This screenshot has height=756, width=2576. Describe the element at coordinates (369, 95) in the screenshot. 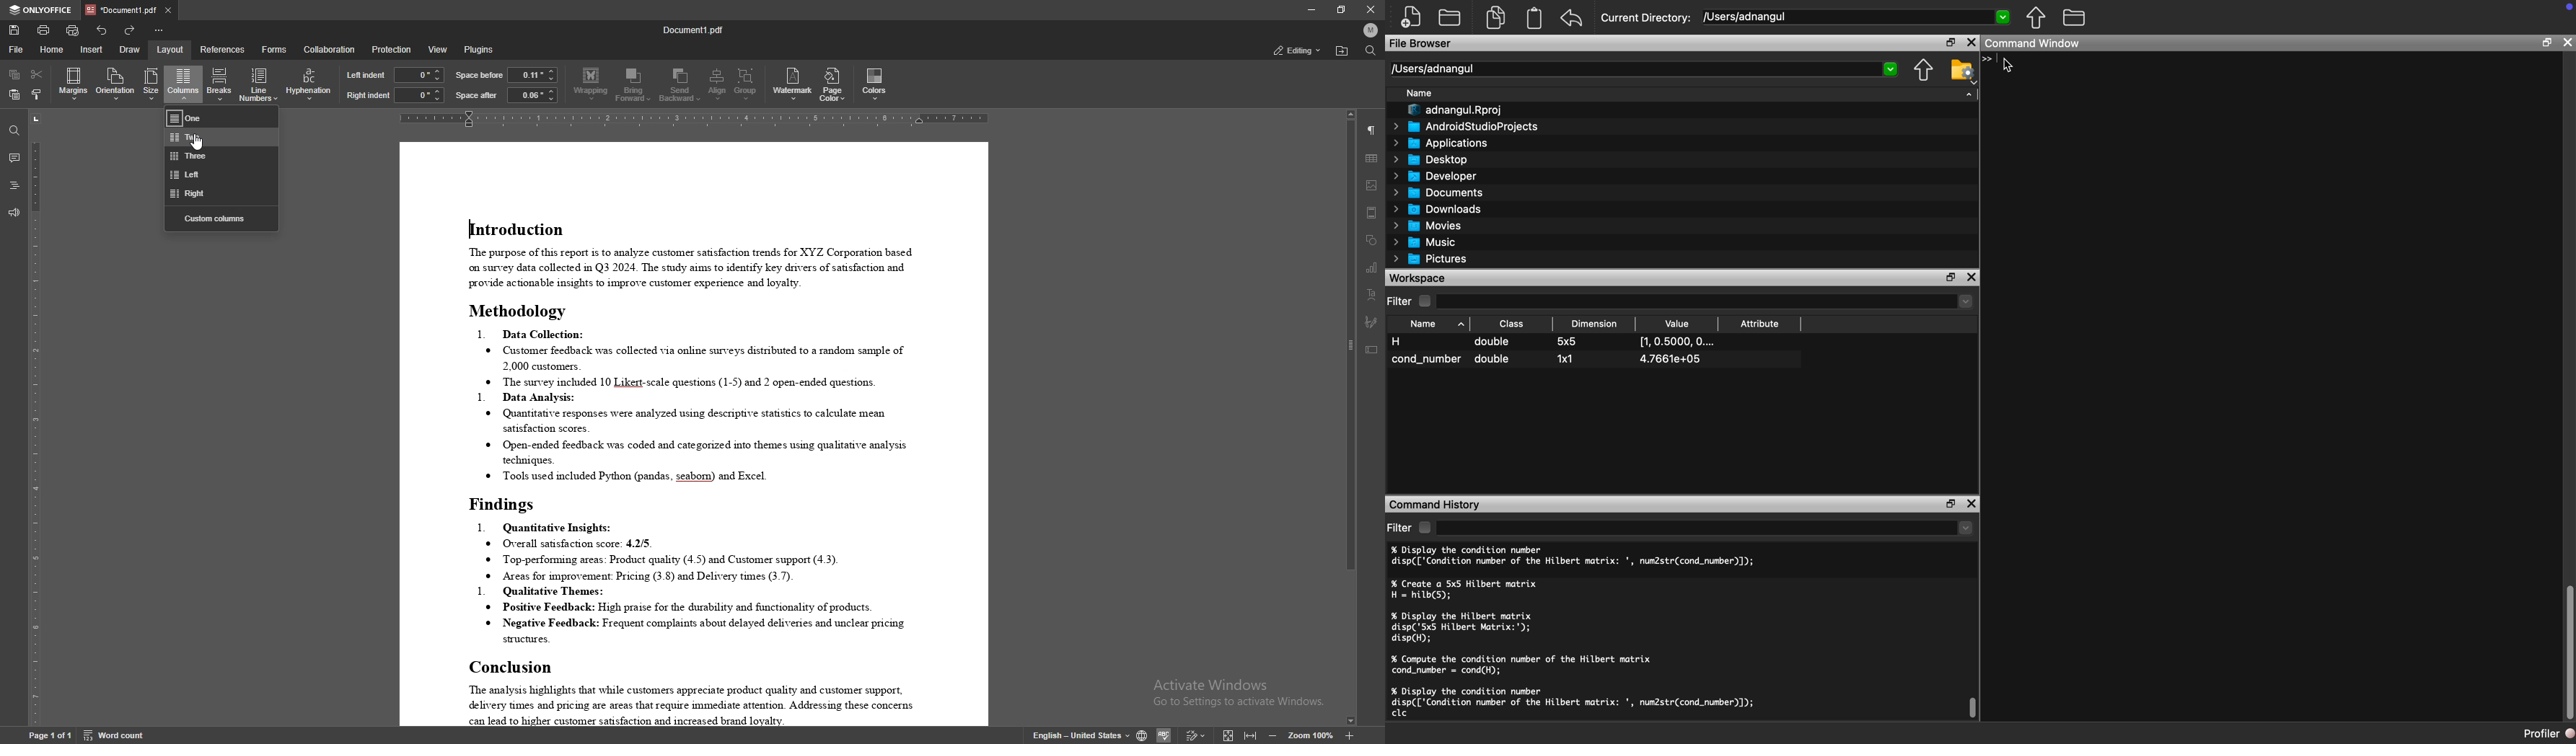

I see `right indent` at that location.